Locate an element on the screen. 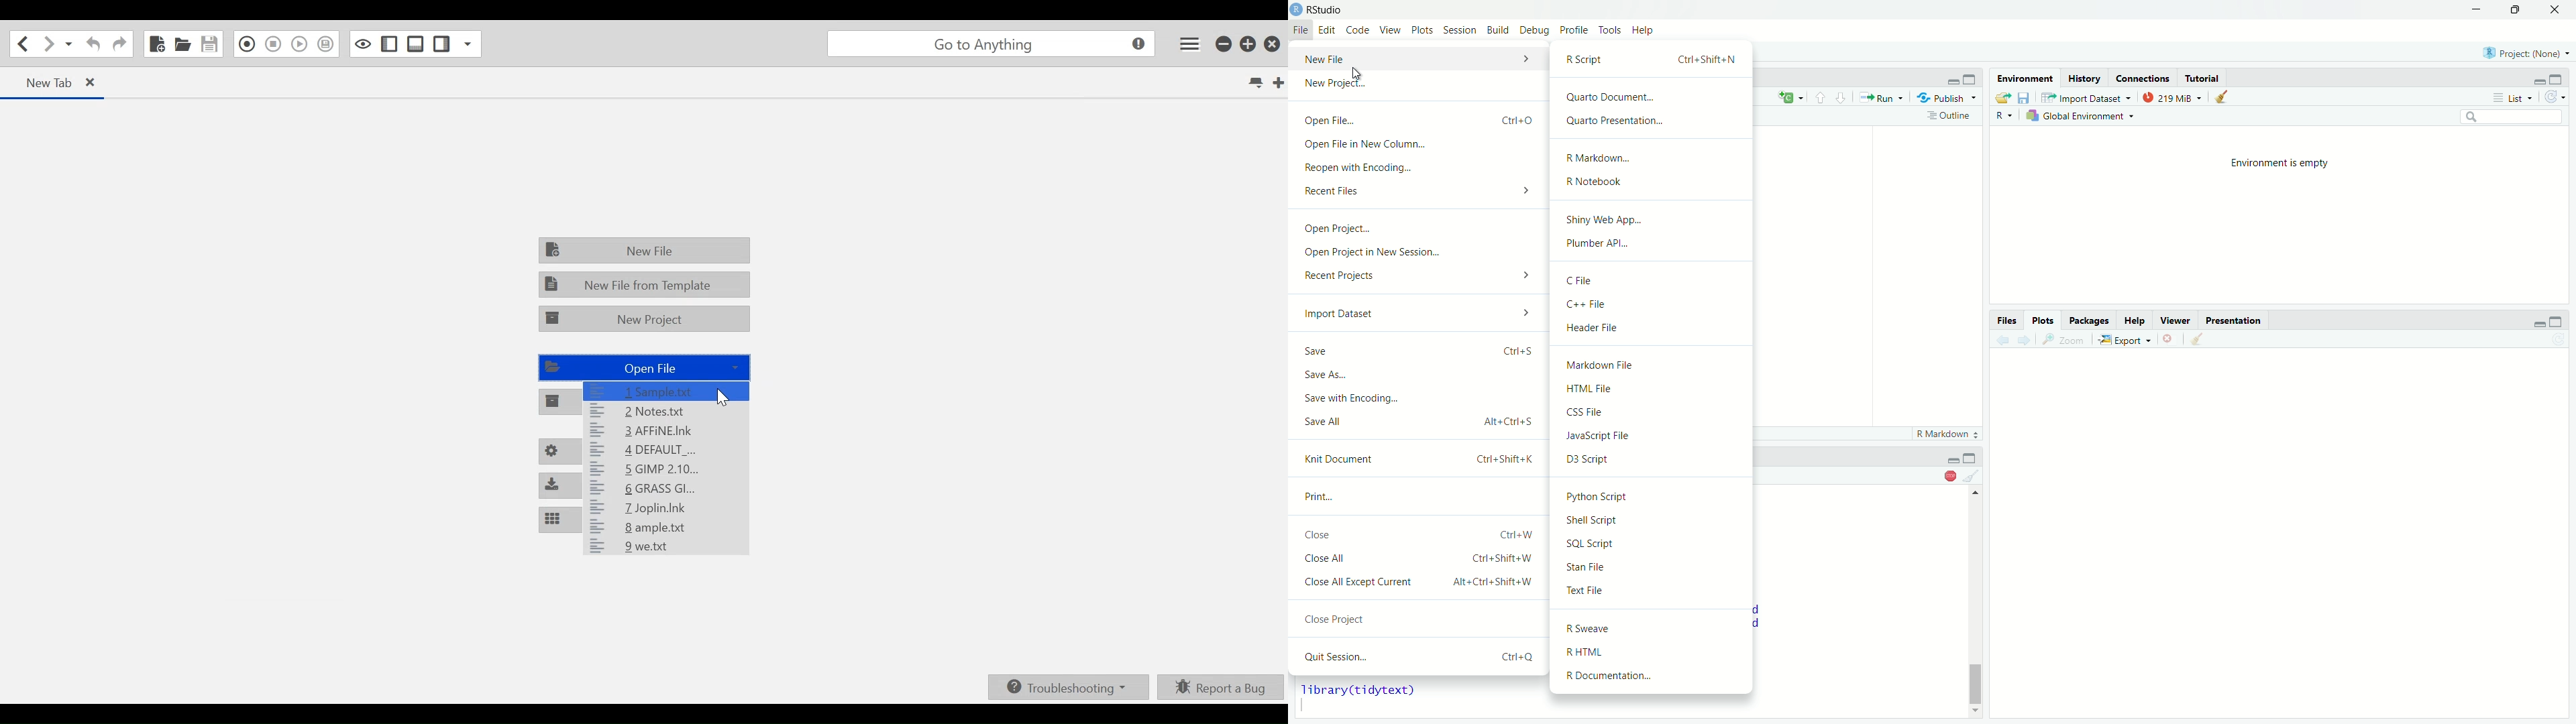 Image resolution: width=2576 pixels, height=728 pixels. Help is located at coordinates (1643, 30).